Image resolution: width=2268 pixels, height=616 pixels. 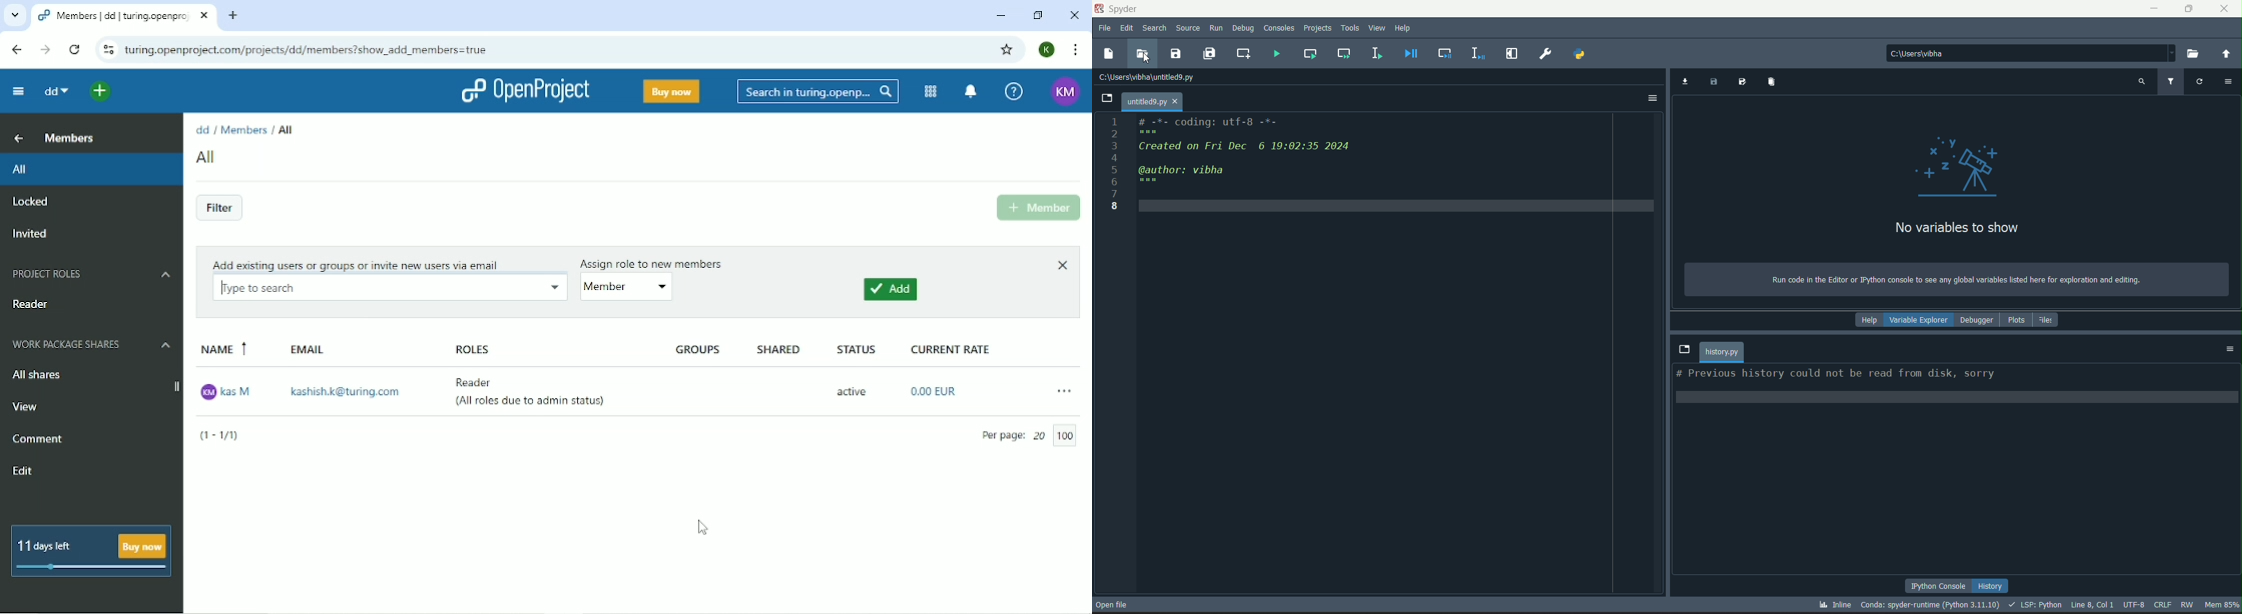 I want to click on open file, so click(x=1117, y=604).